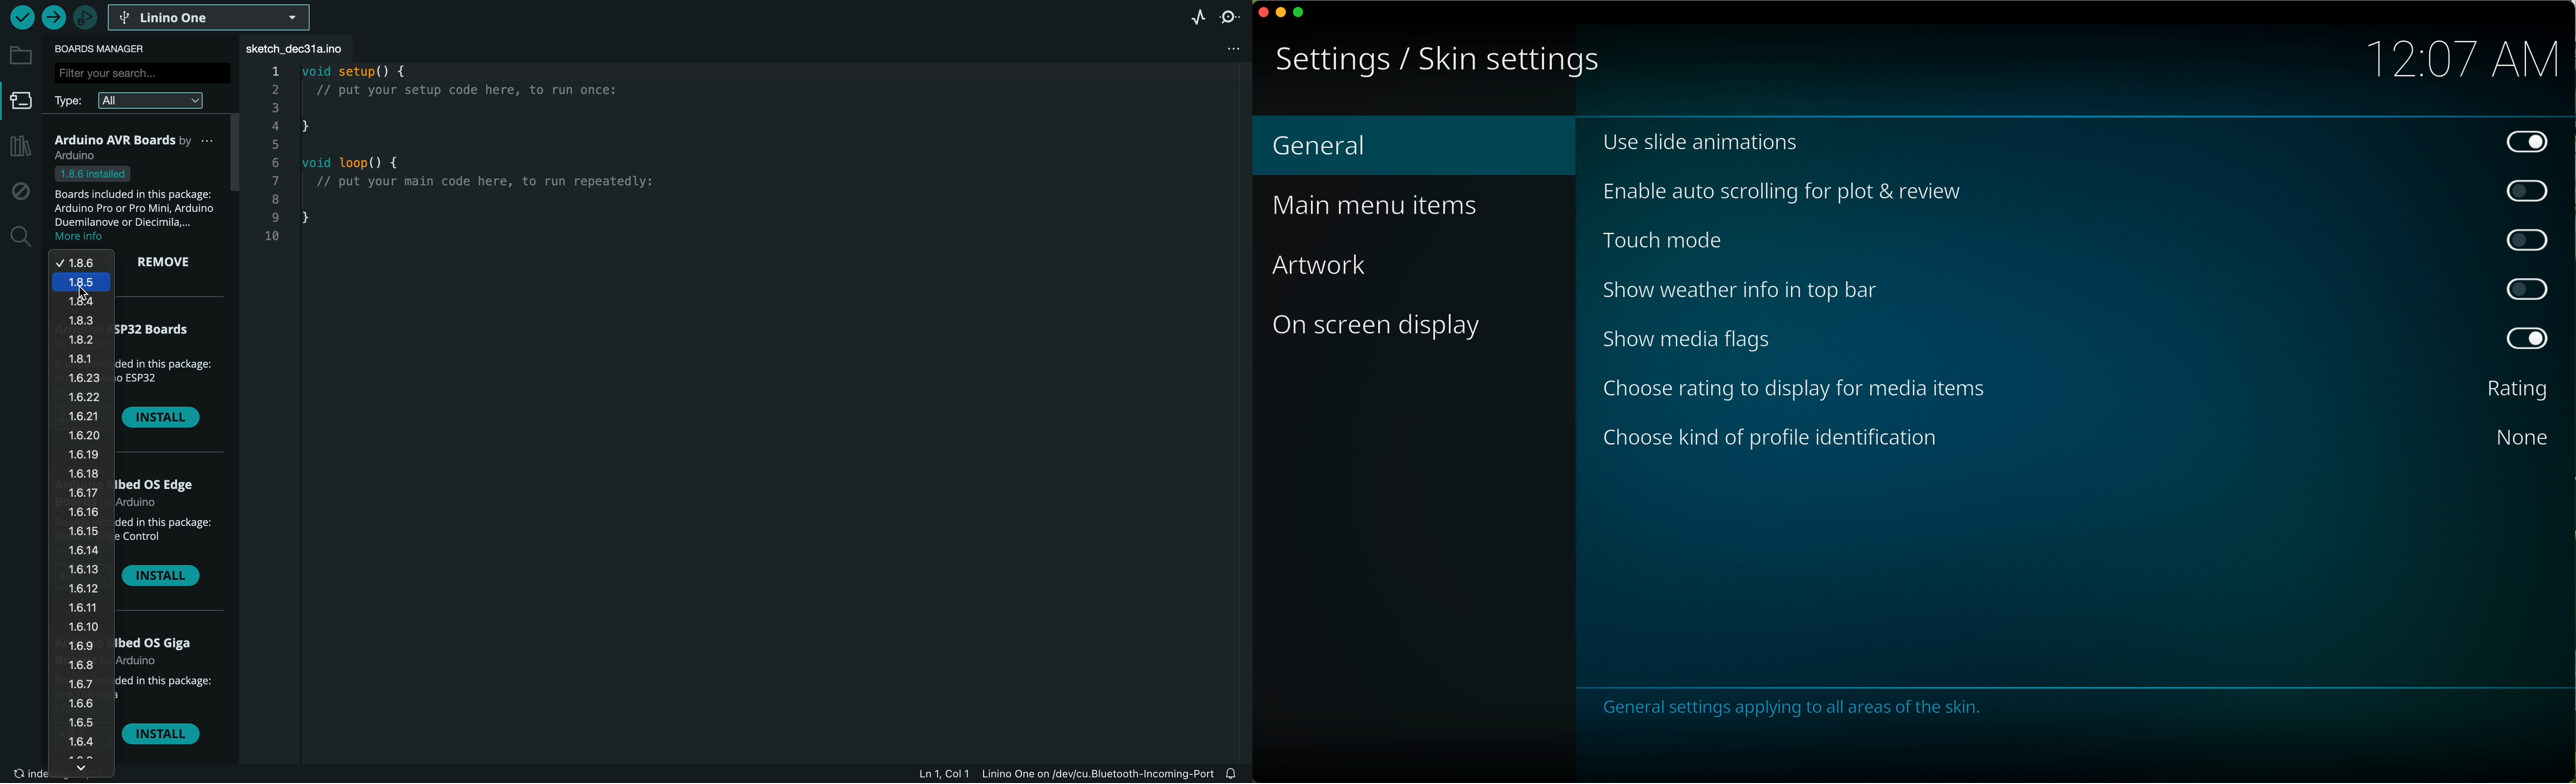  I want to click on click on choose rating to display for media items, so click(2024, 390).